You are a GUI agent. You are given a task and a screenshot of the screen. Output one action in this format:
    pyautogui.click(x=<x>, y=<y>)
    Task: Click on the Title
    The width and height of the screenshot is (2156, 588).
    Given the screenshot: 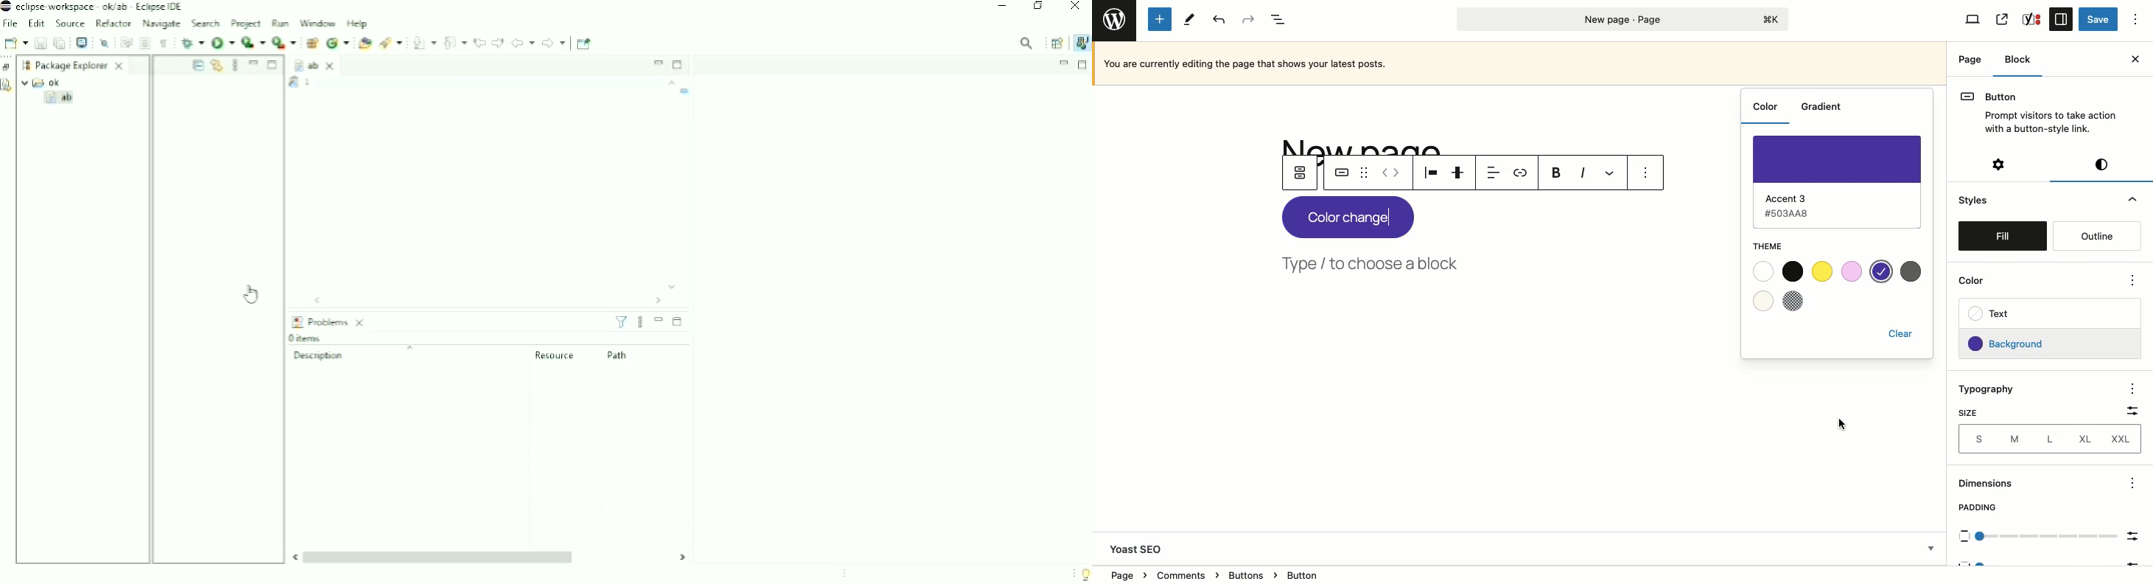 What is the action you would take?
    pyautogui.click(x=1383, y=145)
    